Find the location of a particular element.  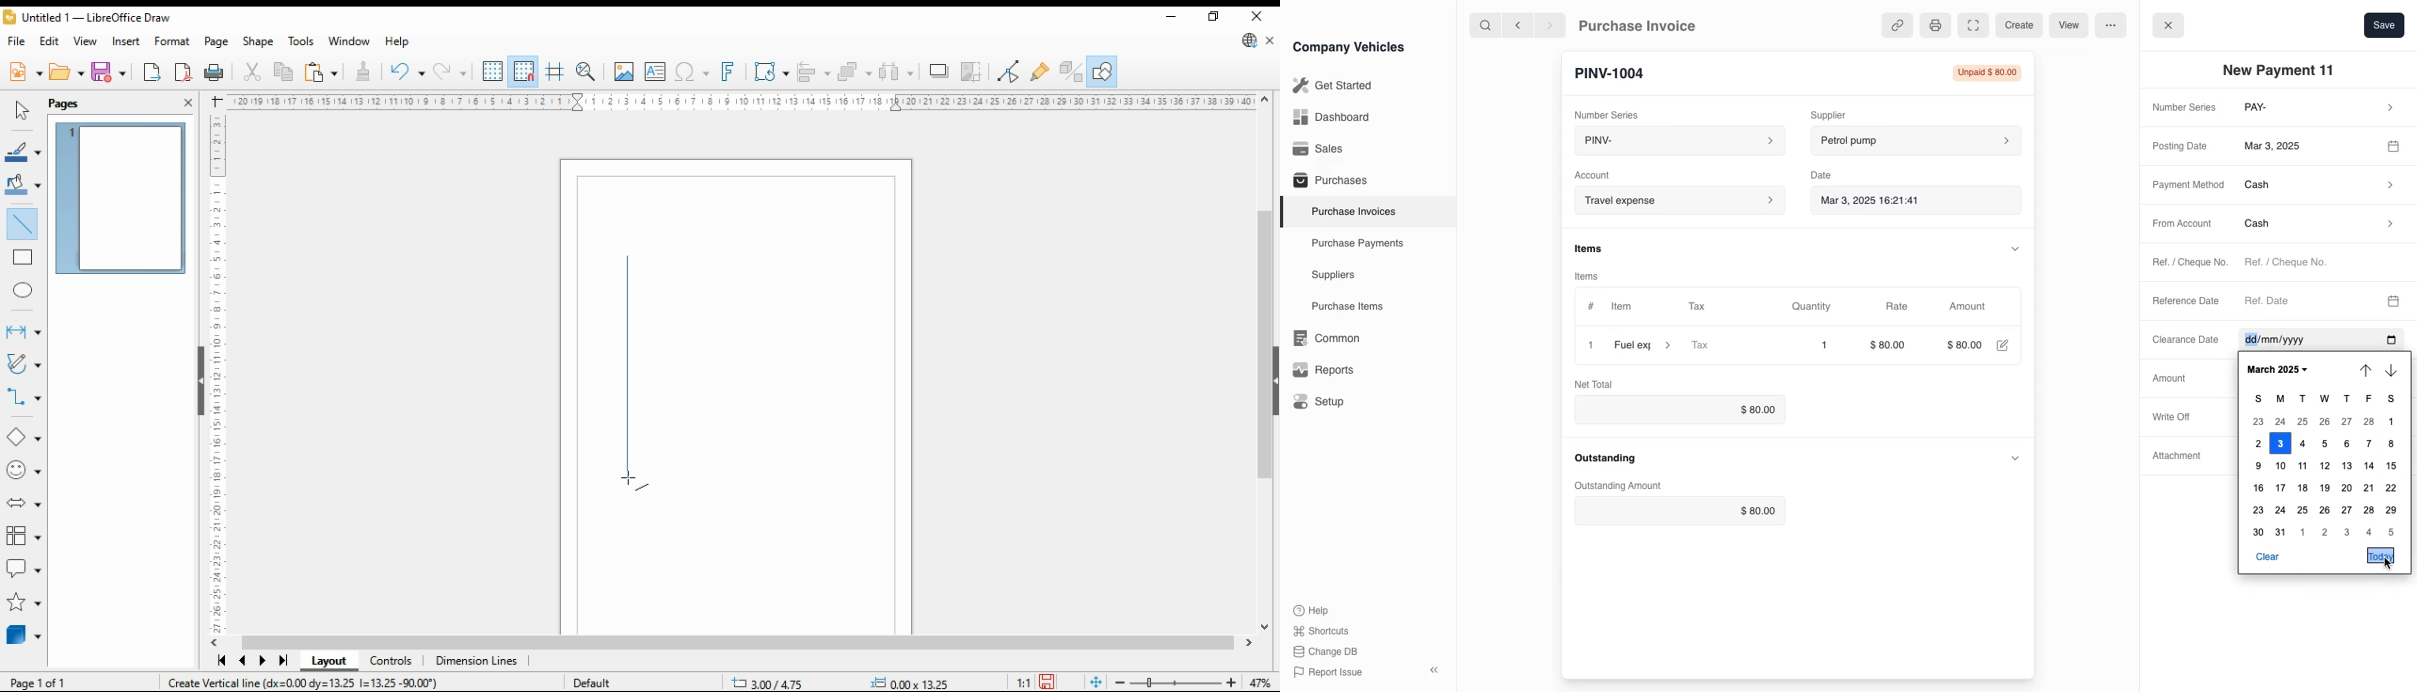

-21.15/11.78 is located at coordinates (776, 683).